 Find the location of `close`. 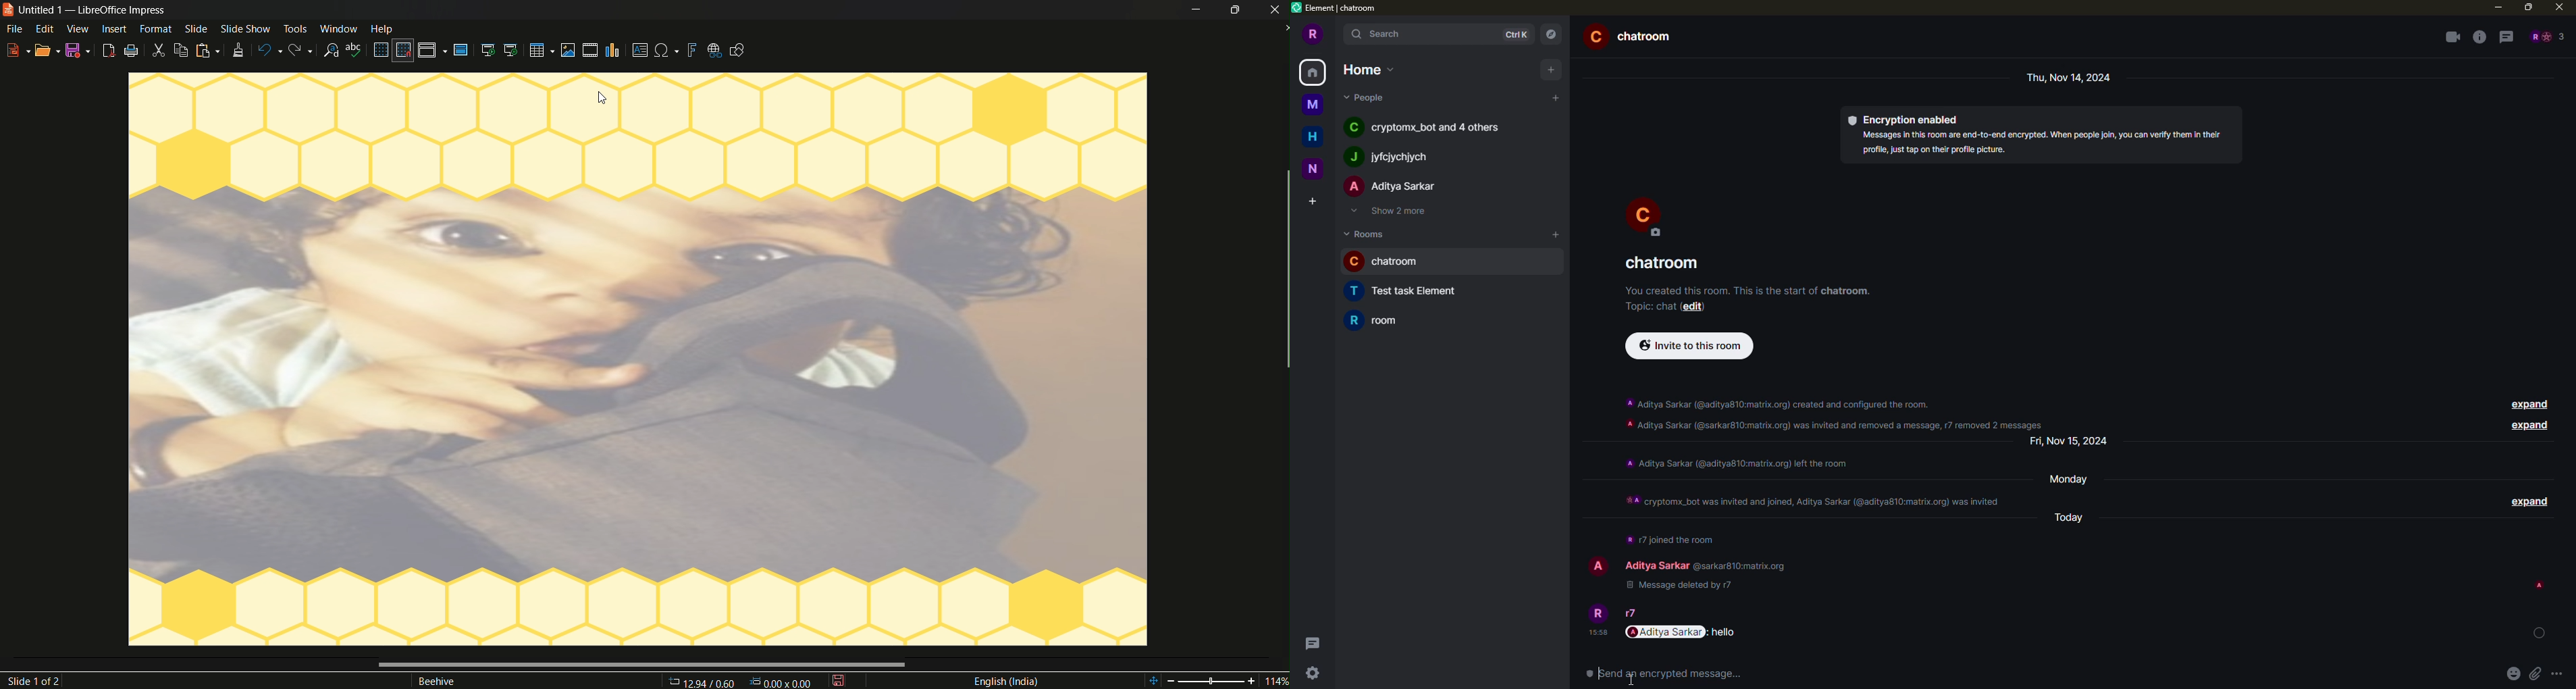

close is located at coordinates (2559, 7).